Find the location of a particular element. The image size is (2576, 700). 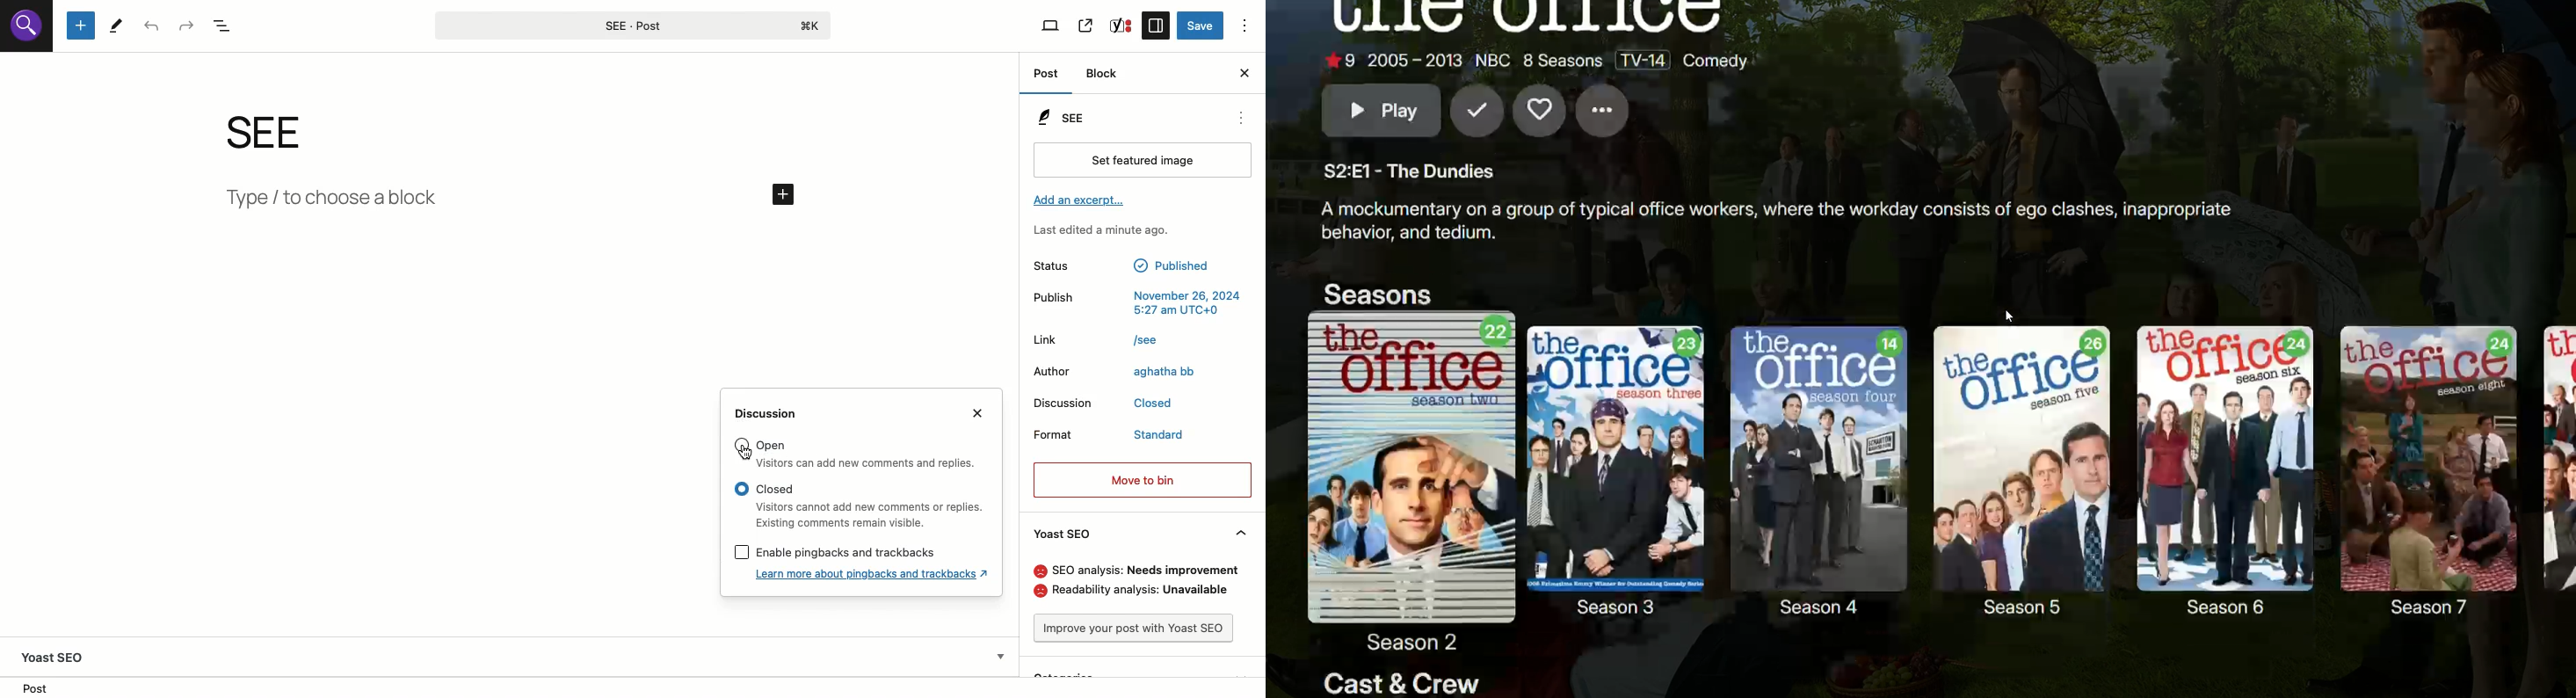

Improve post with Yoast is located at coordinates (1130, 627).